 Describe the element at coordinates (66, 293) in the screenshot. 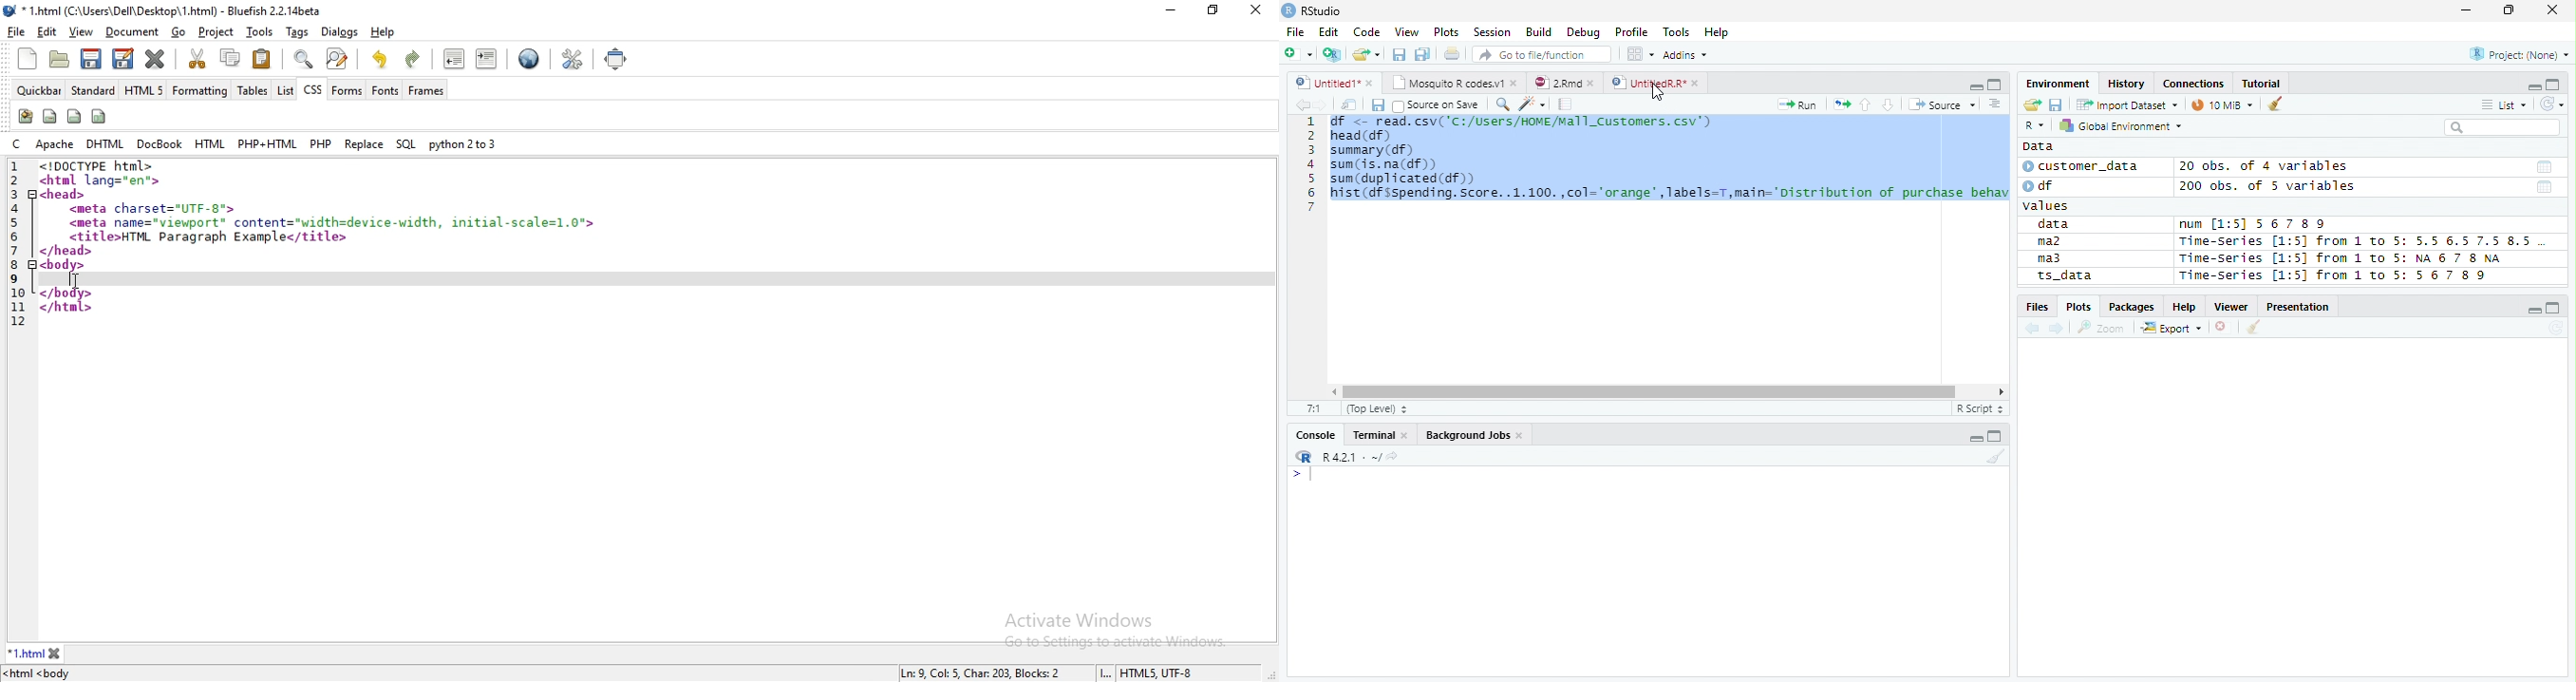

I see `</body>` at that location.